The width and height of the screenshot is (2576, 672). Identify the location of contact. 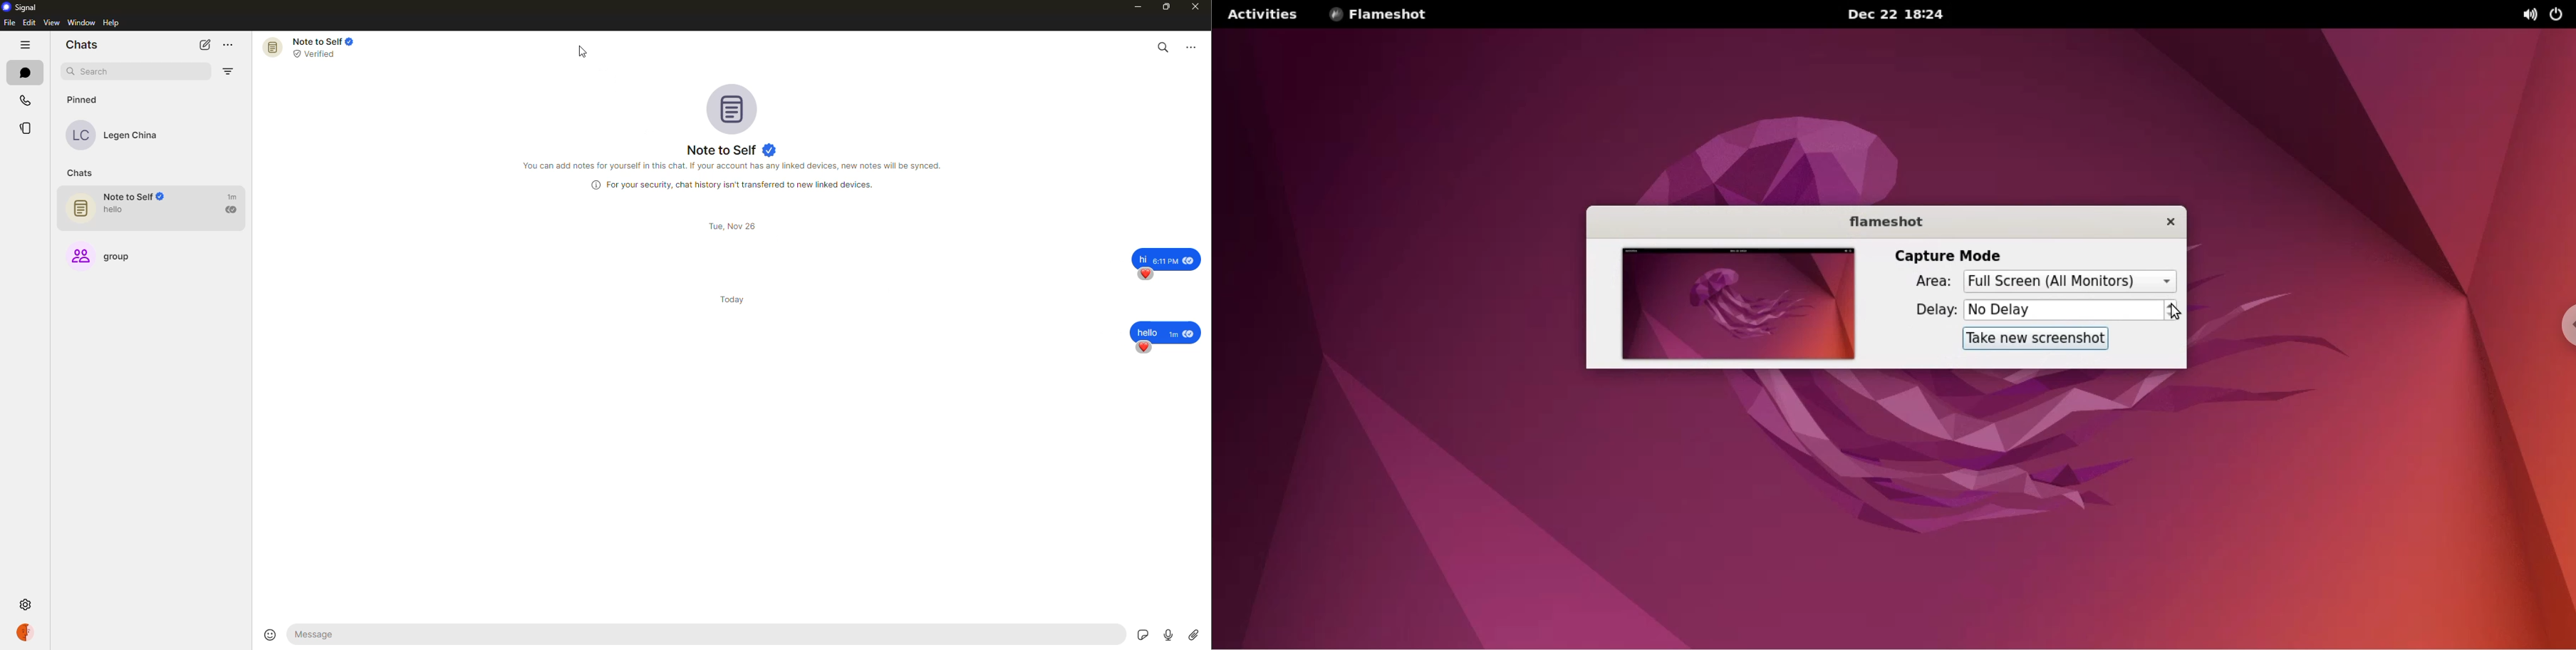
(121, 136).